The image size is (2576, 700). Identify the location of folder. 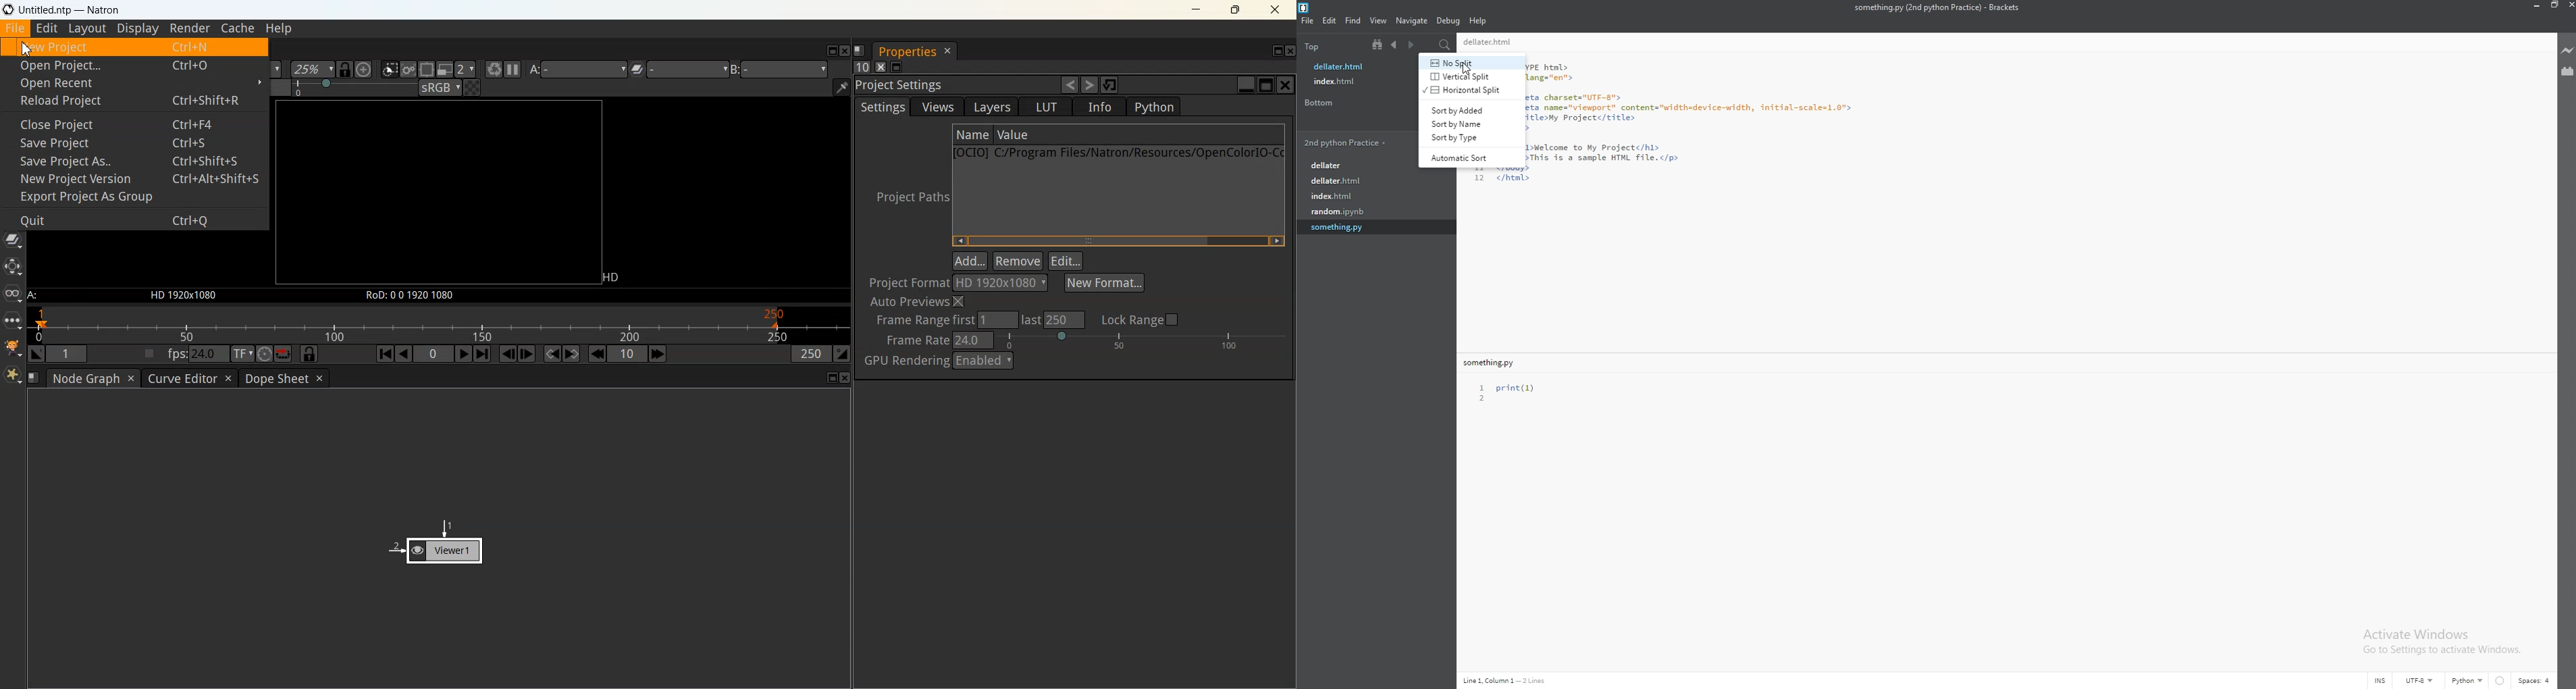
(1344, 142).